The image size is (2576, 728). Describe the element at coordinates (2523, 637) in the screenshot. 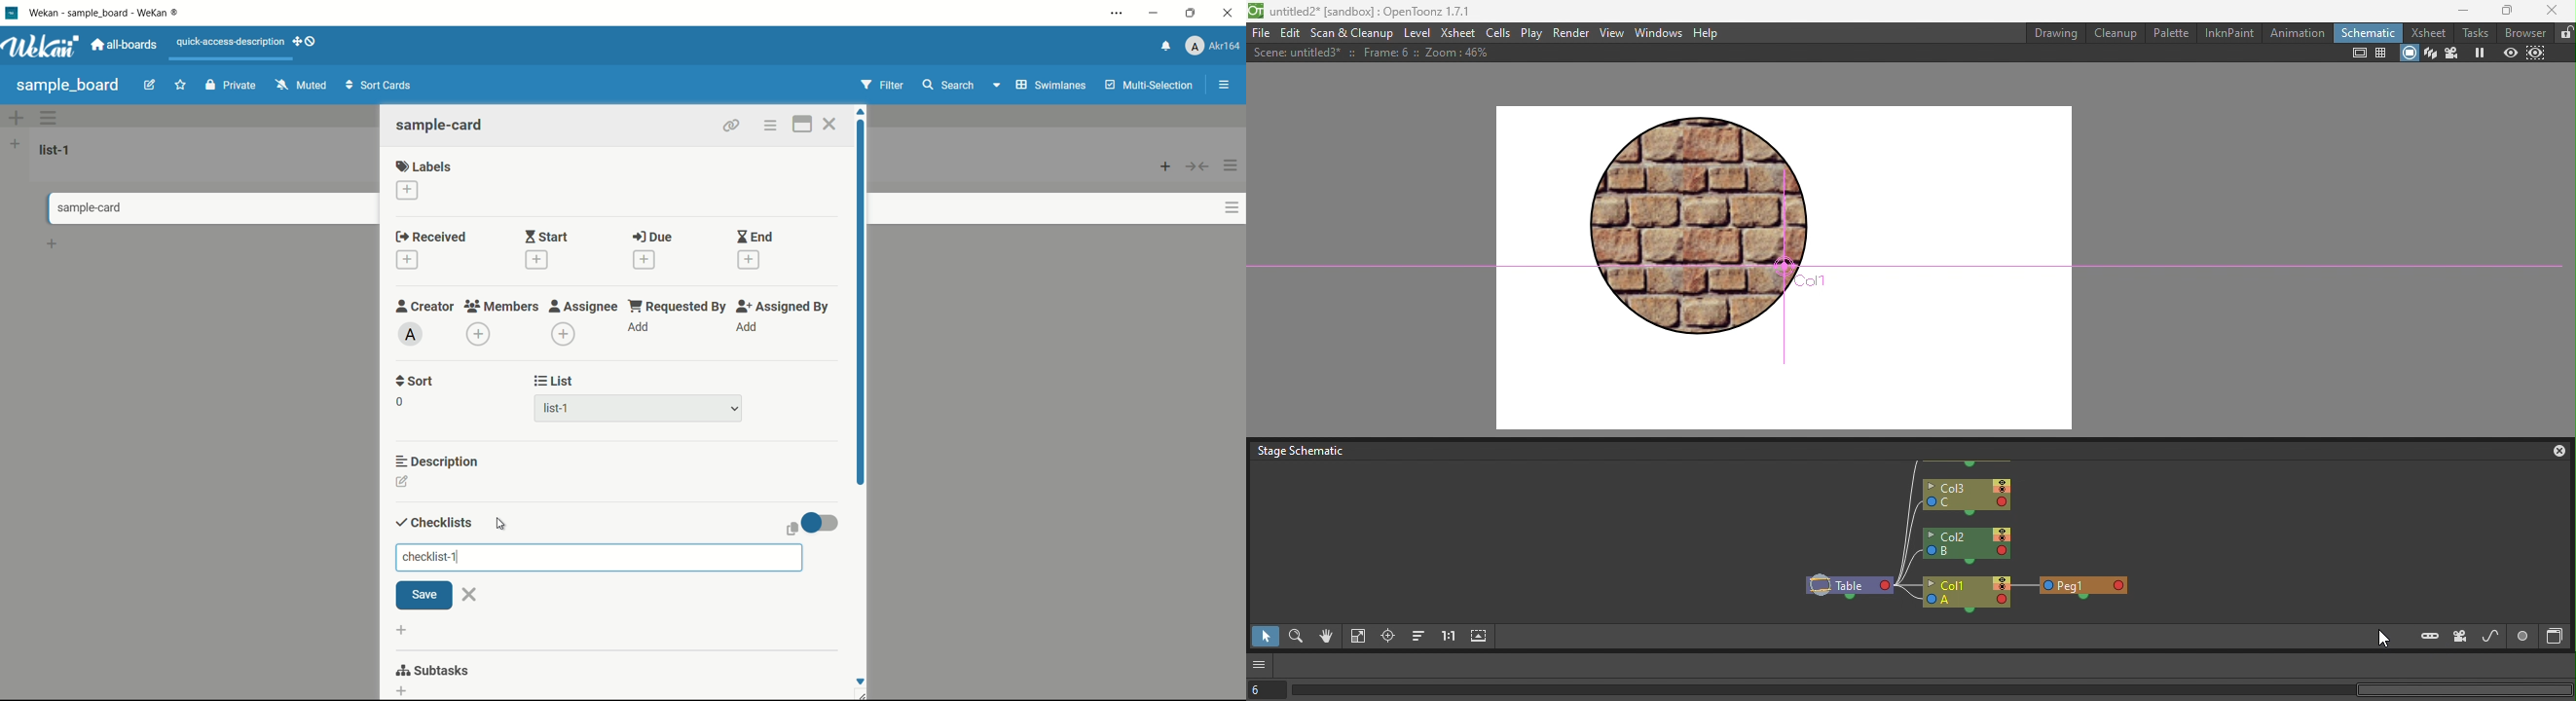

I see `Switch output post display mode` at that location.